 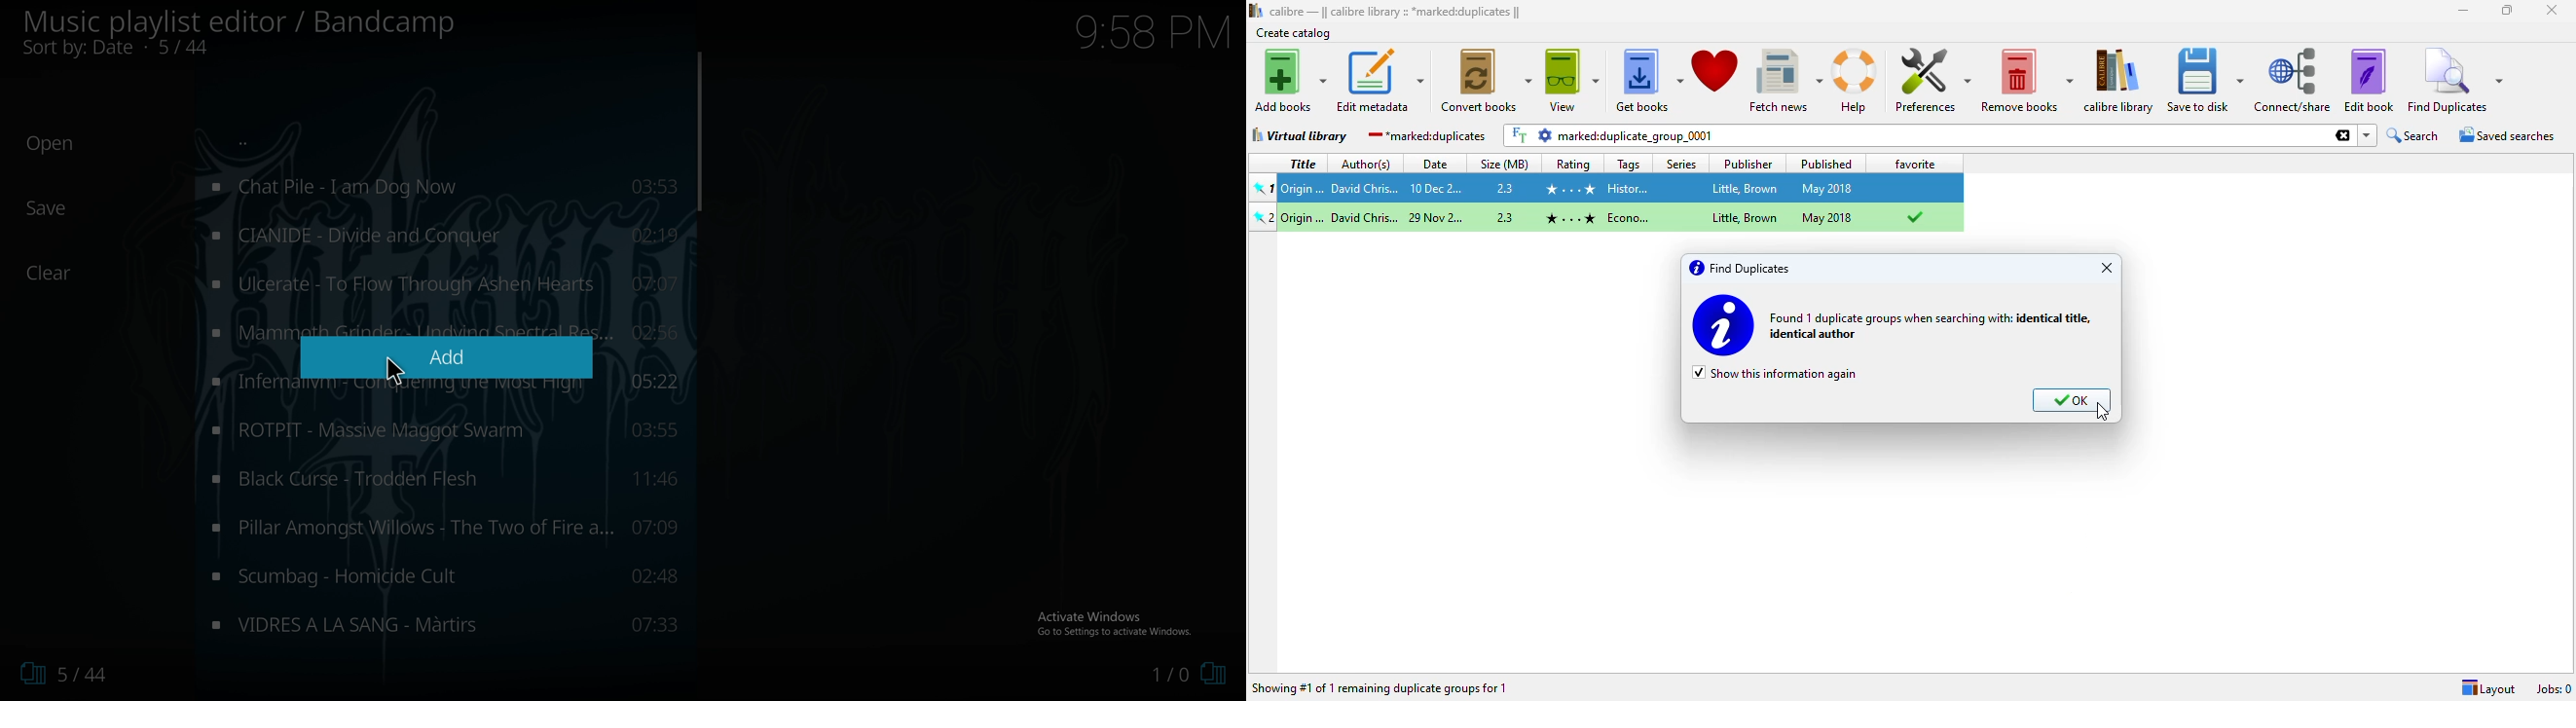 I want to click on scroll bar, so click(x=698, y=131).